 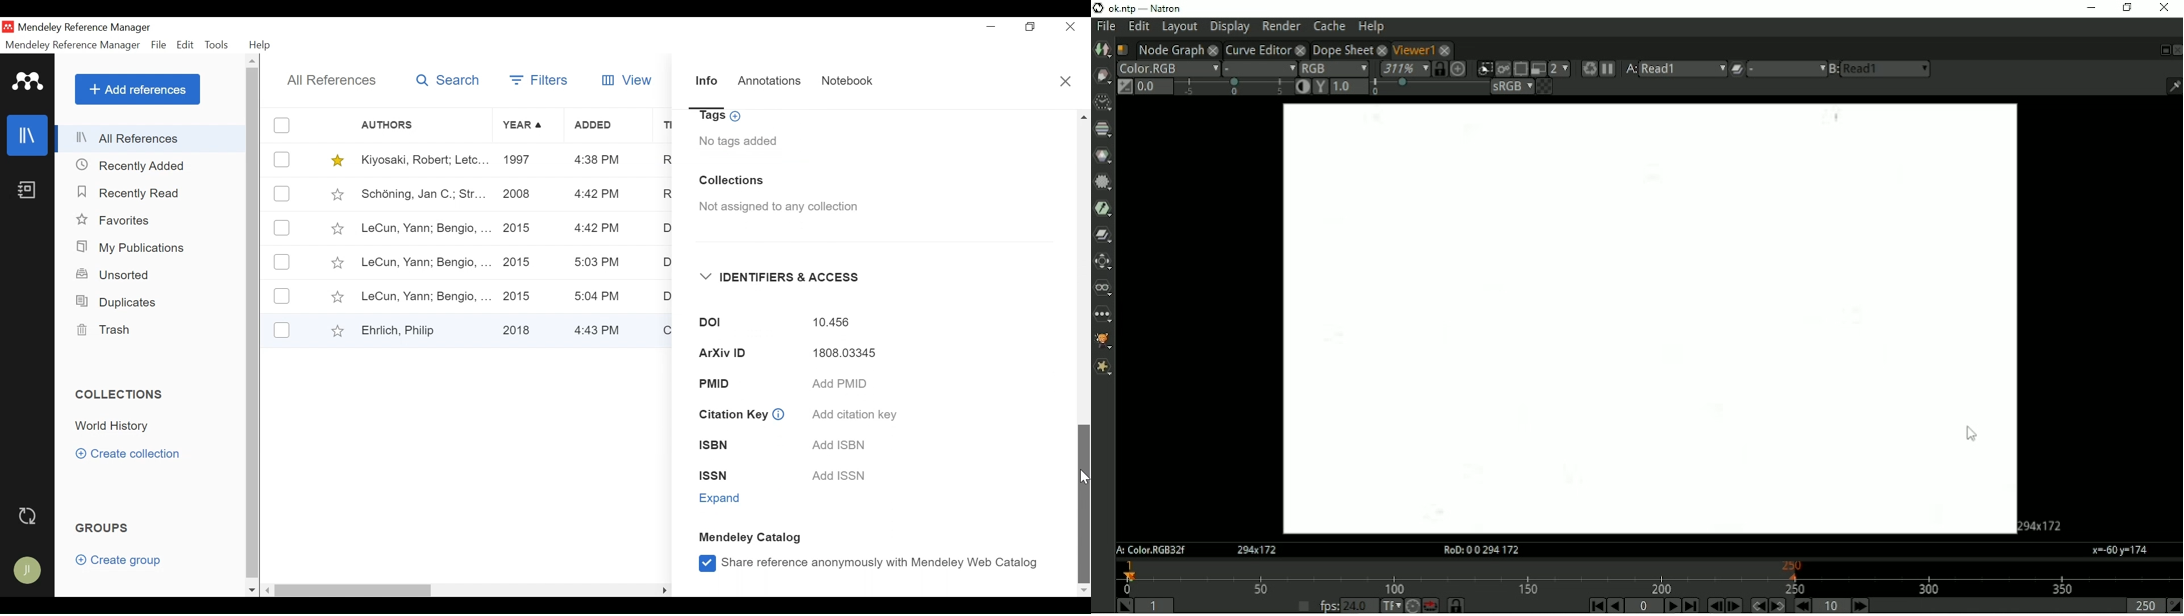 What do you see at coordinates (868, 562) in the screenshot?
I see `Select Share reference anonymously with Mendeley Web Catalog` at bounding box center [868, 562].